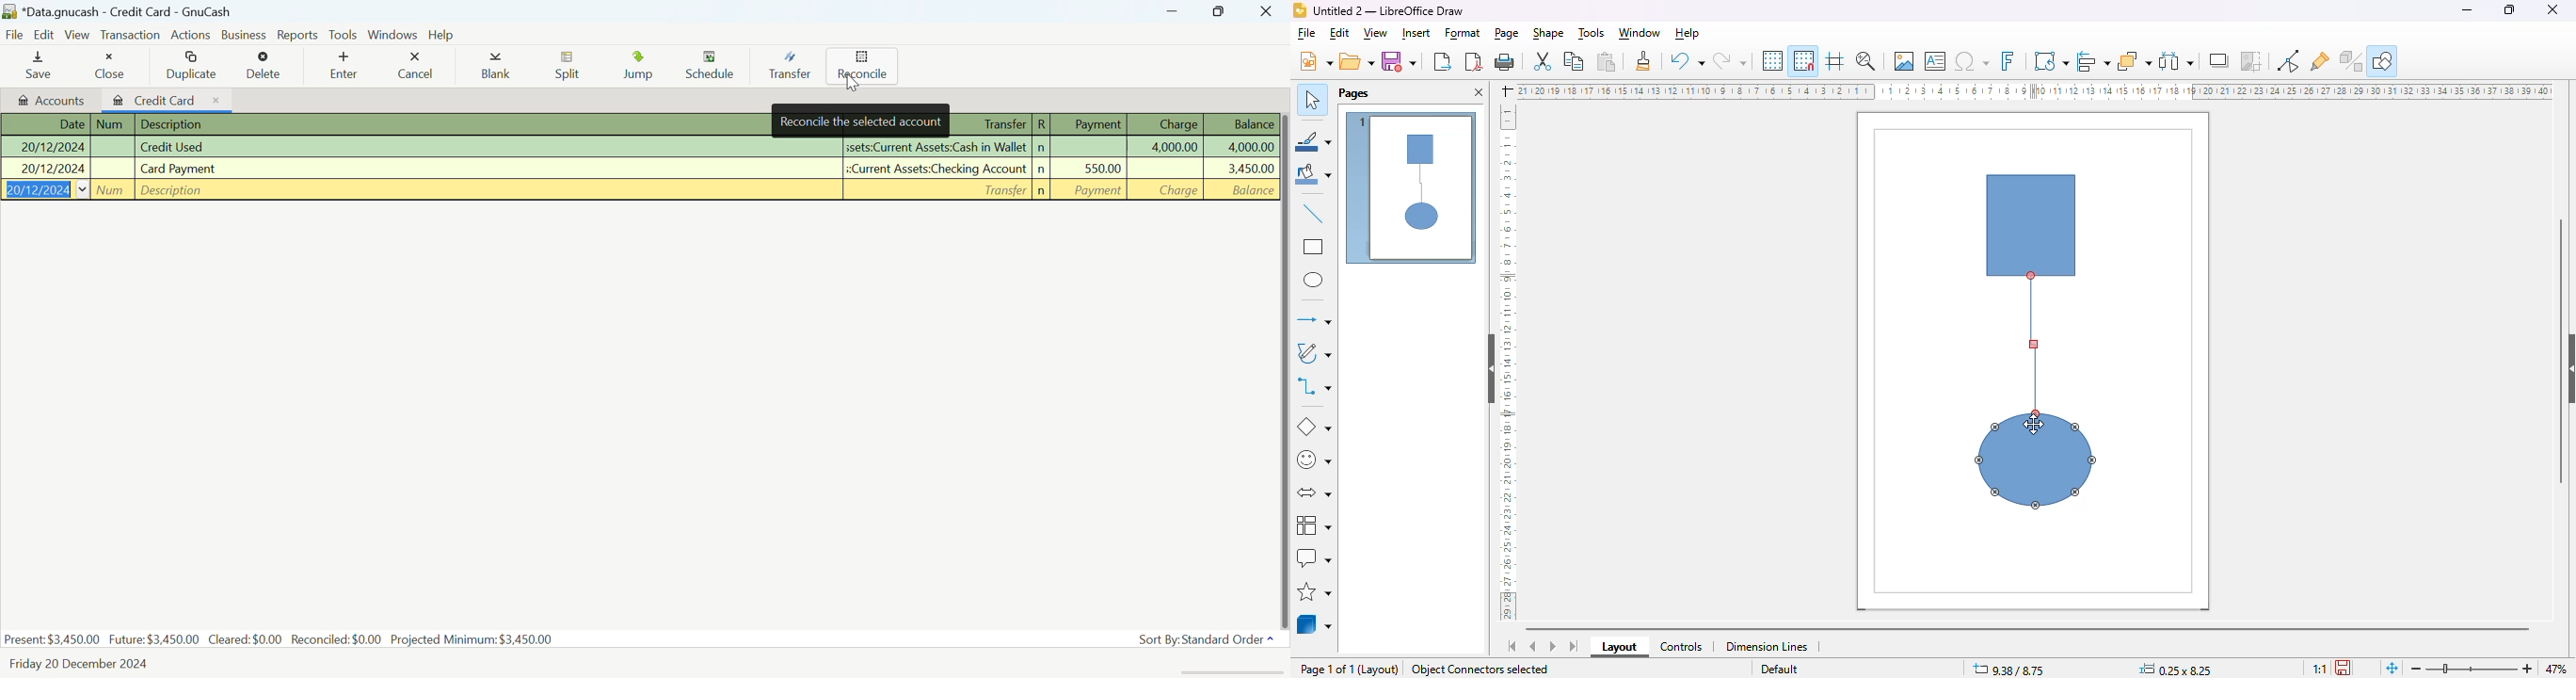  I want to click on copy, so click(1574, 61).